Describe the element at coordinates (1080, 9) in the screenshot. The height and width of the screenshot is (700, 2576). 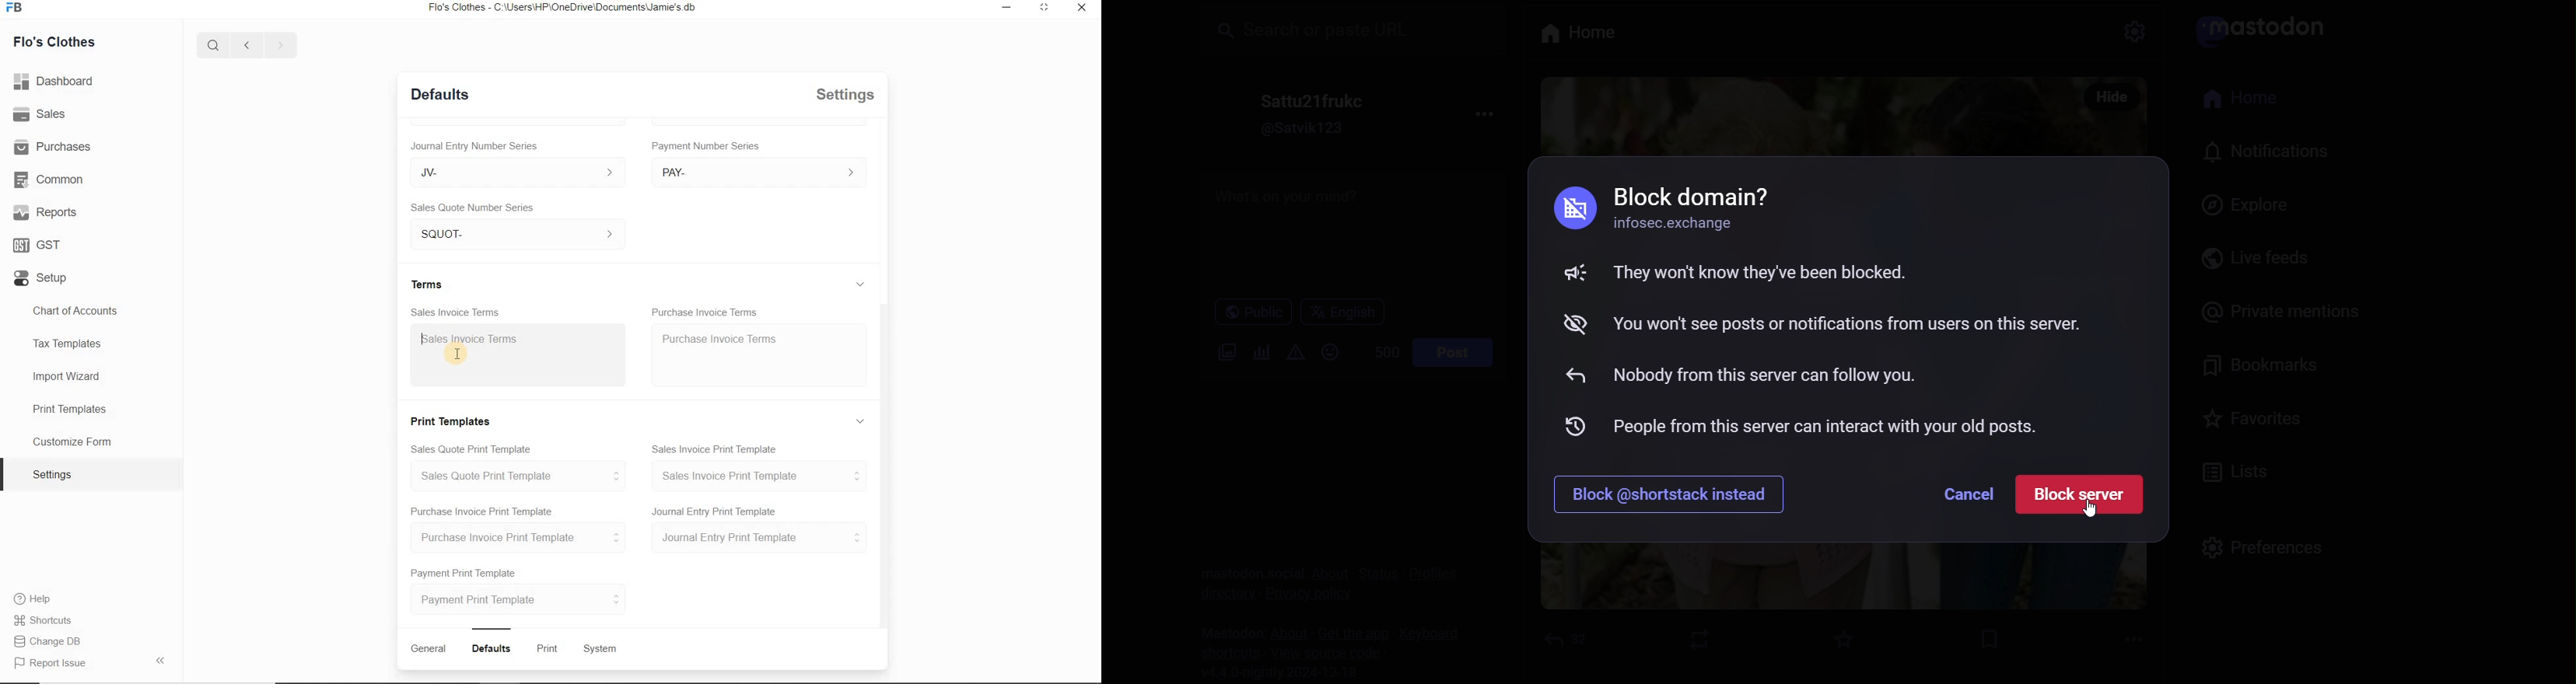
I see `Close` at that location.